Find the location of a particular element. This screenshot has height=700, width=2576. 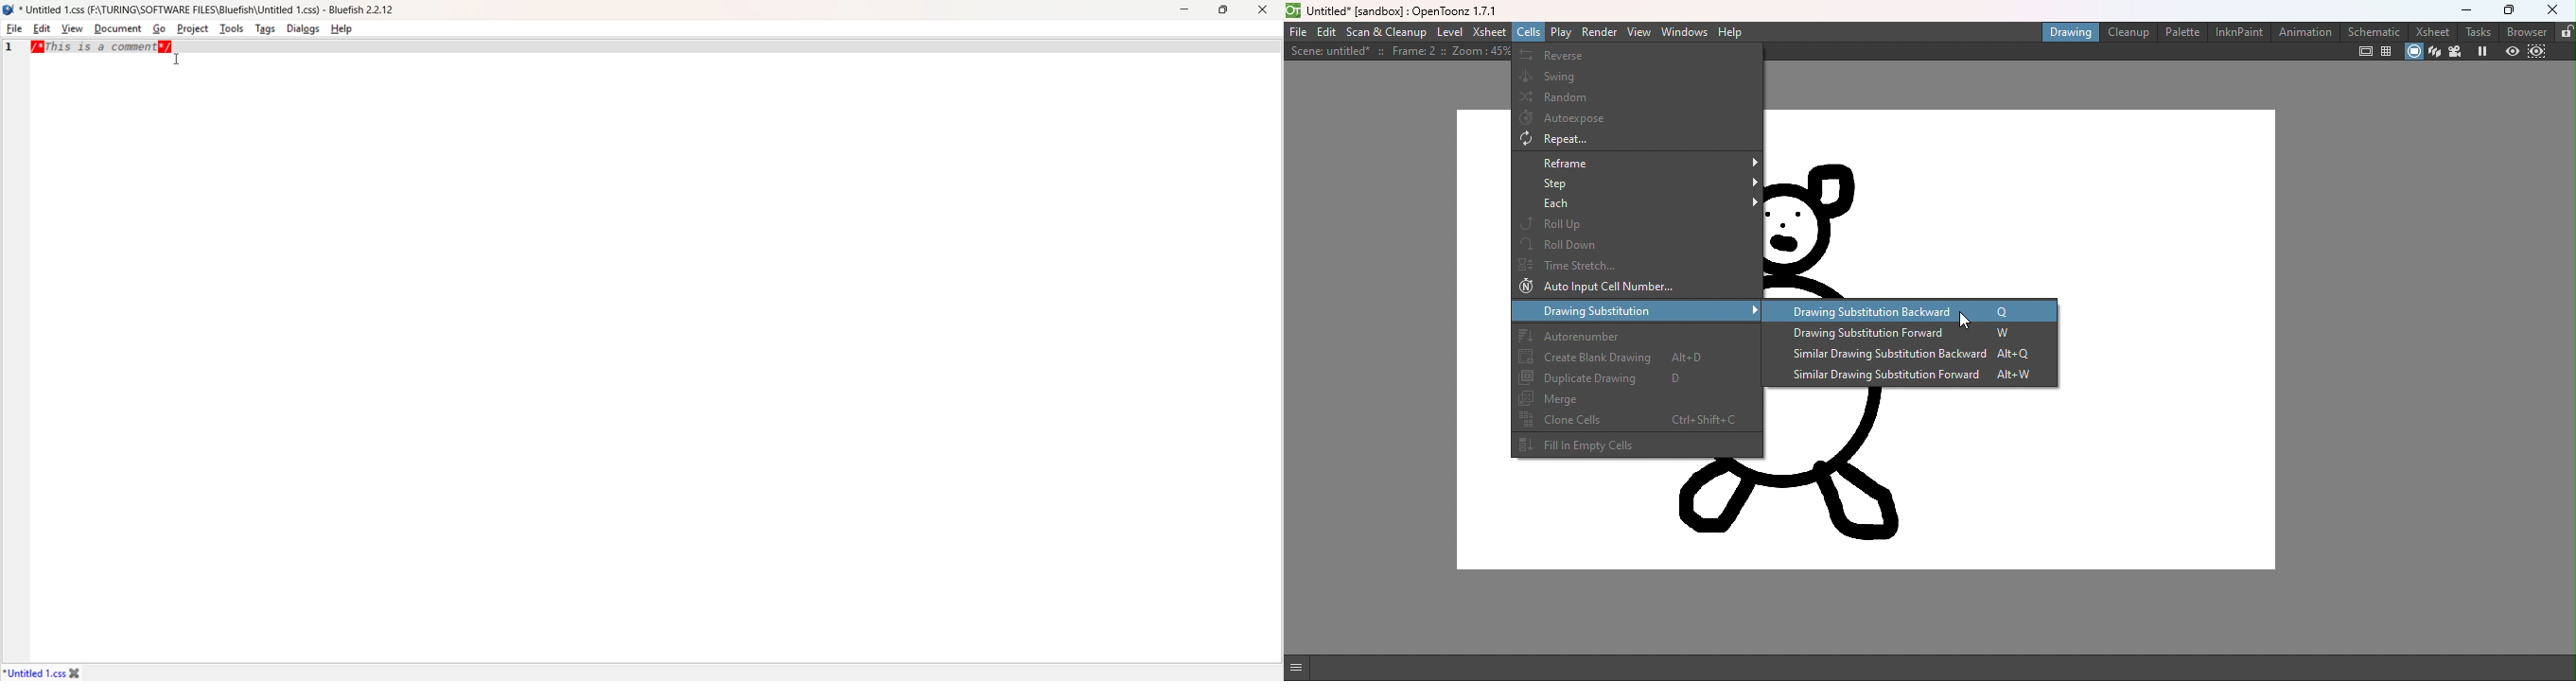

Play is located at coordinates (1563, 32).